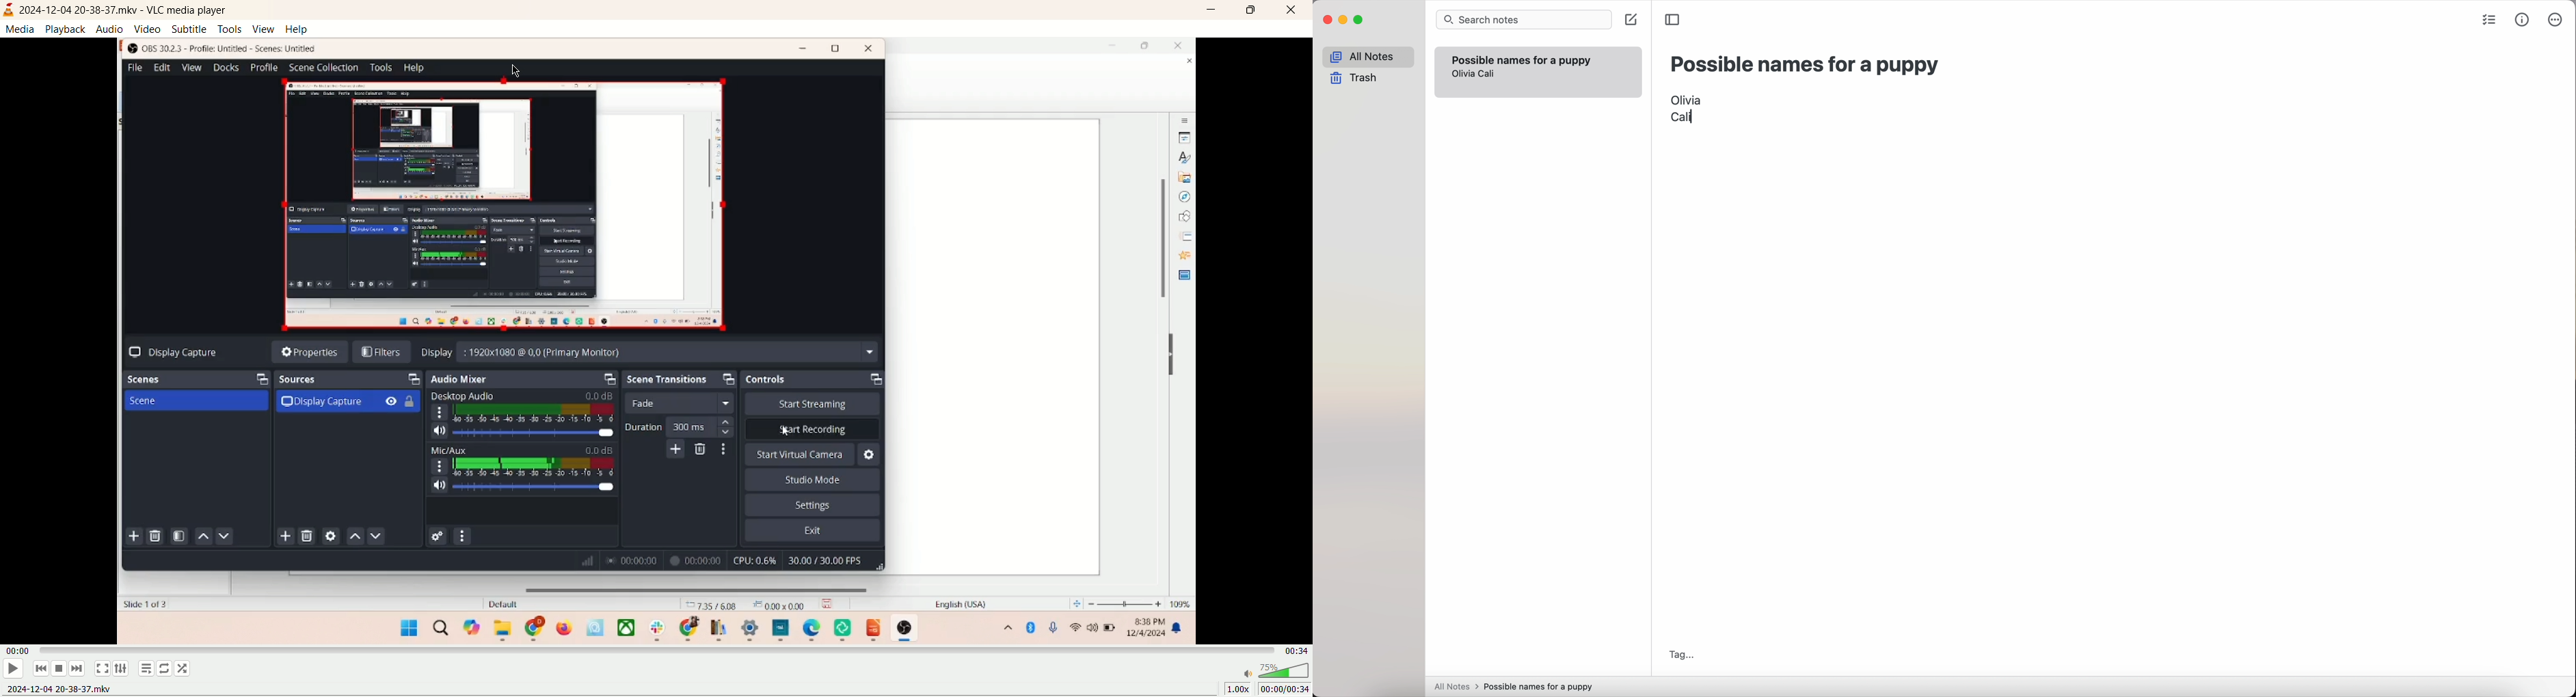 The width and height of the screenshot is (2576, 700). I want to click on maximize, so click(1359, 21).